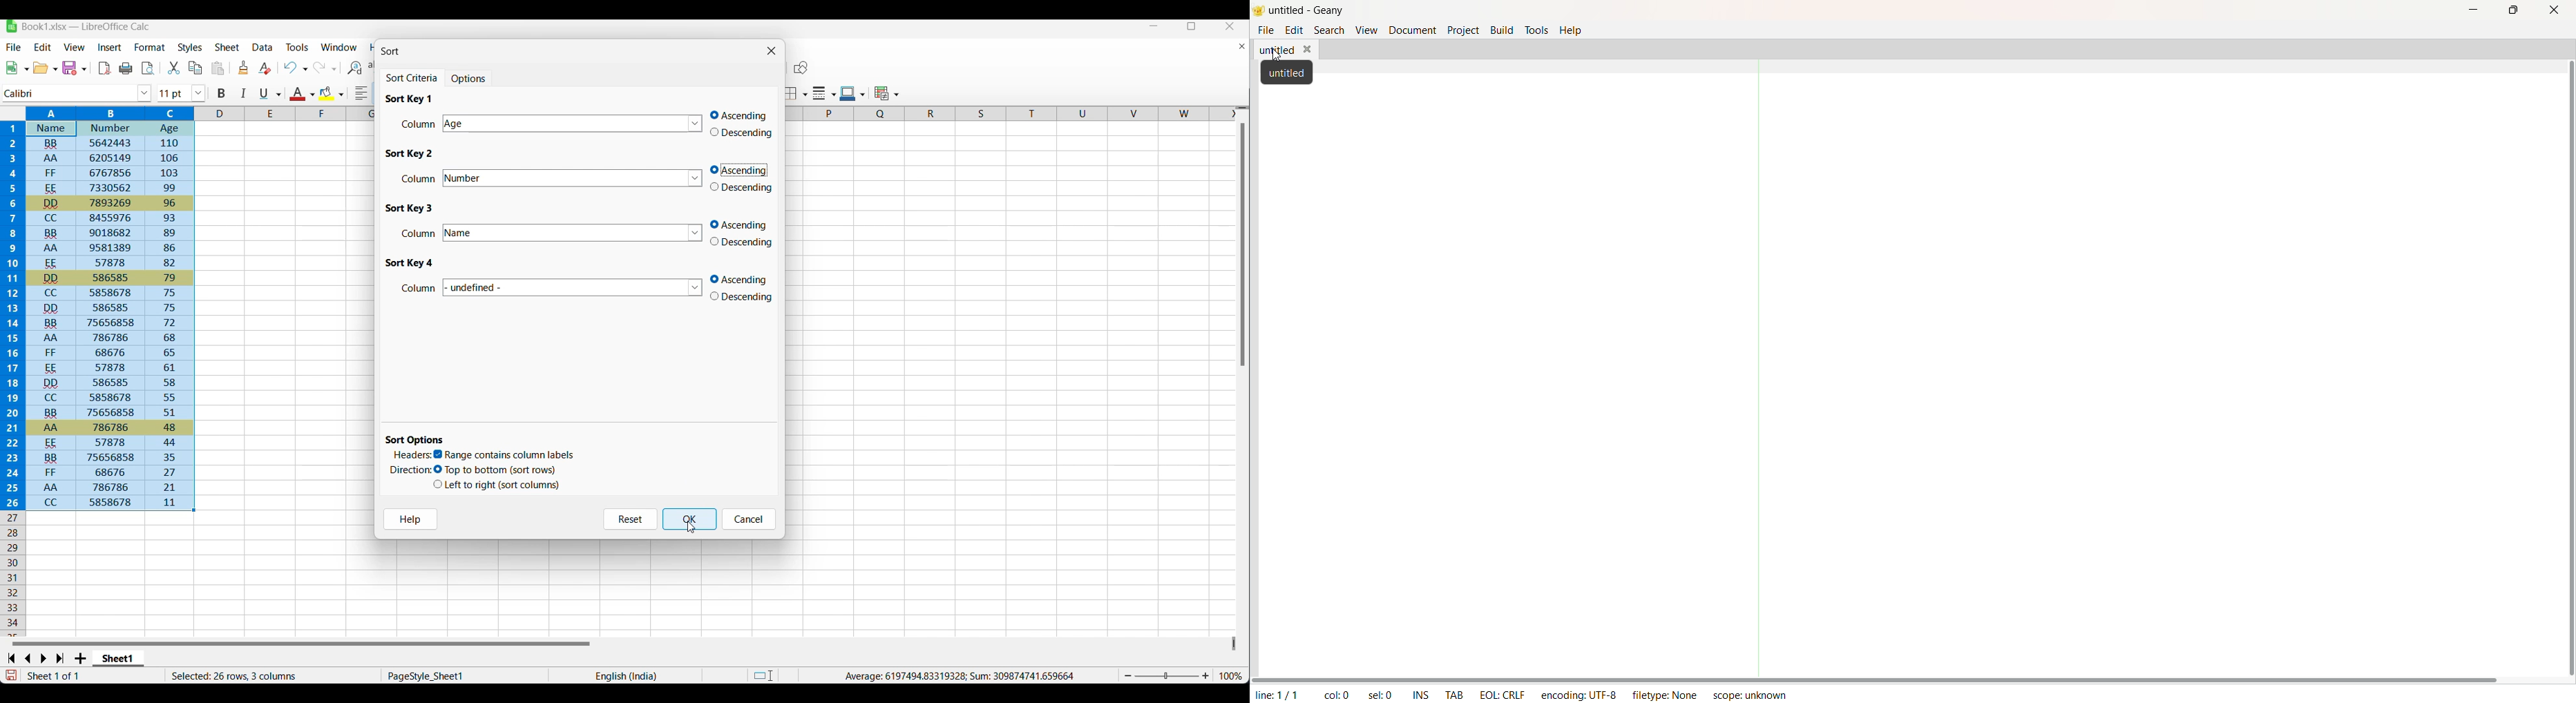 This screenshot has height=728, width=2576. I want to click on column name, so click(577, 232).